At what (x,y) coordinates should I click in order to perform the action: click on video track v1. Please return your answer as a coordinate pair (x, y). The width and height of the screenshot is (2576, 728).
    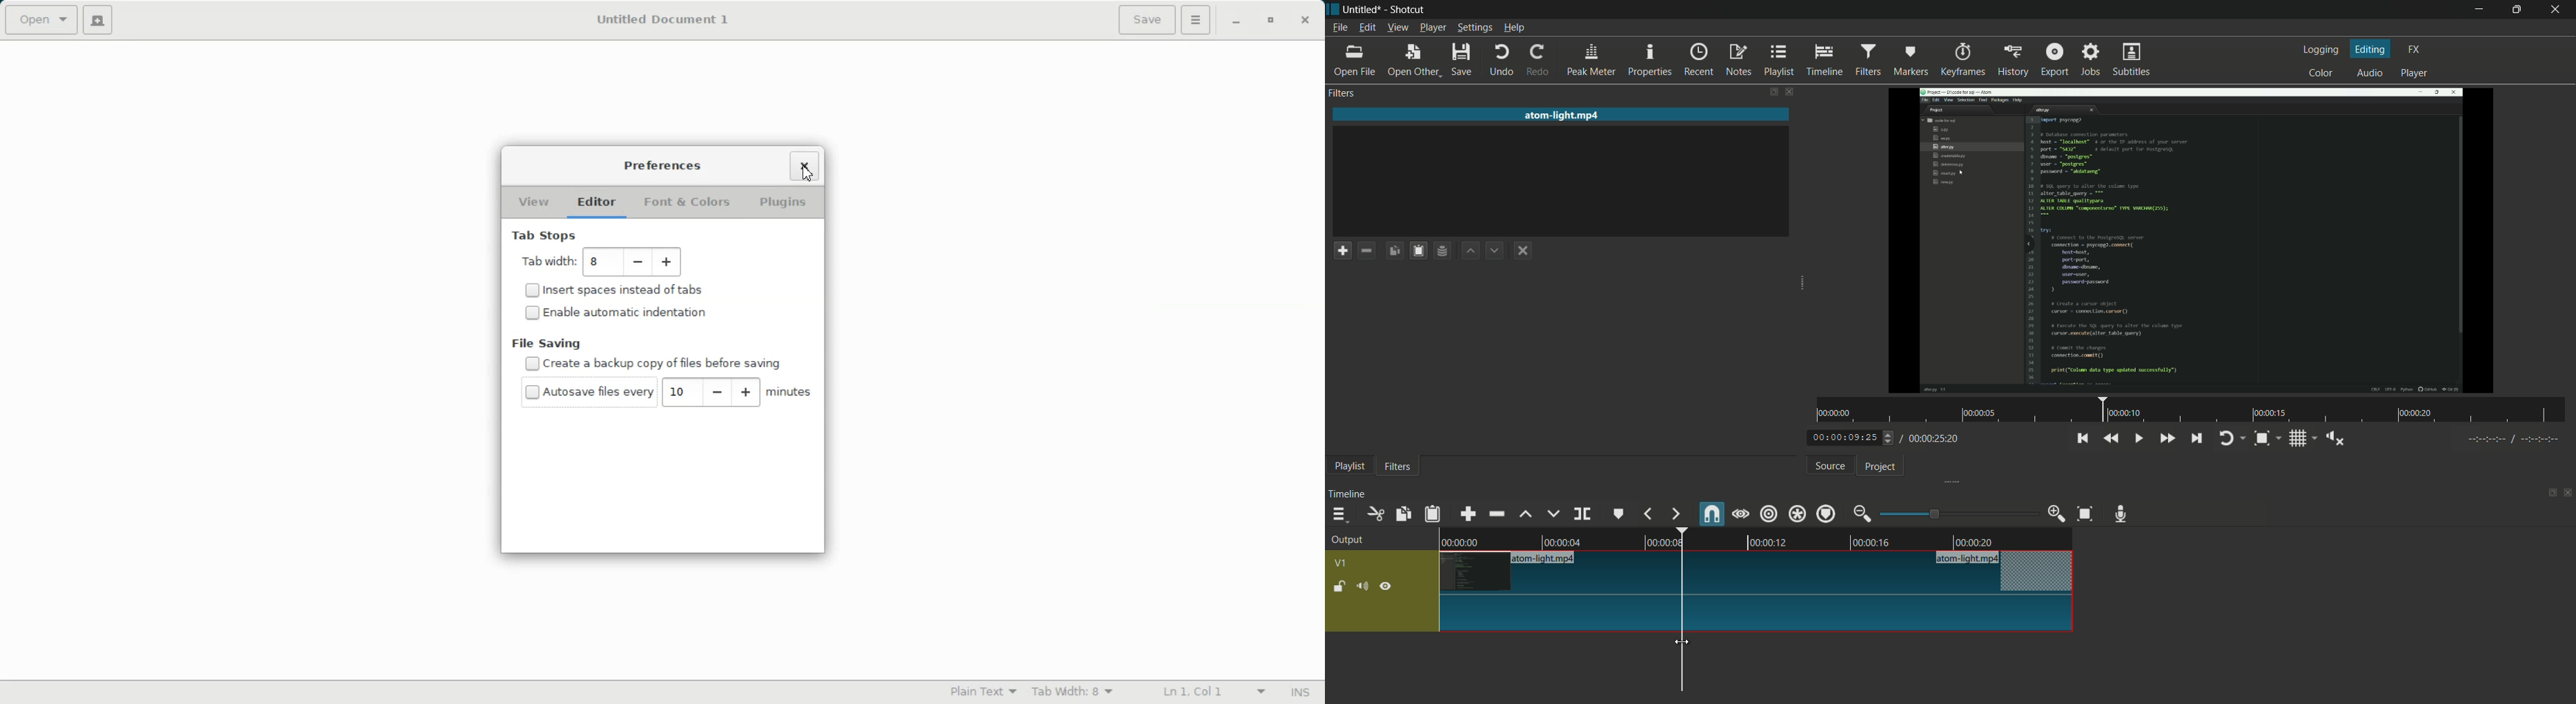
    Looking at the image, I should click on (1758, 572).